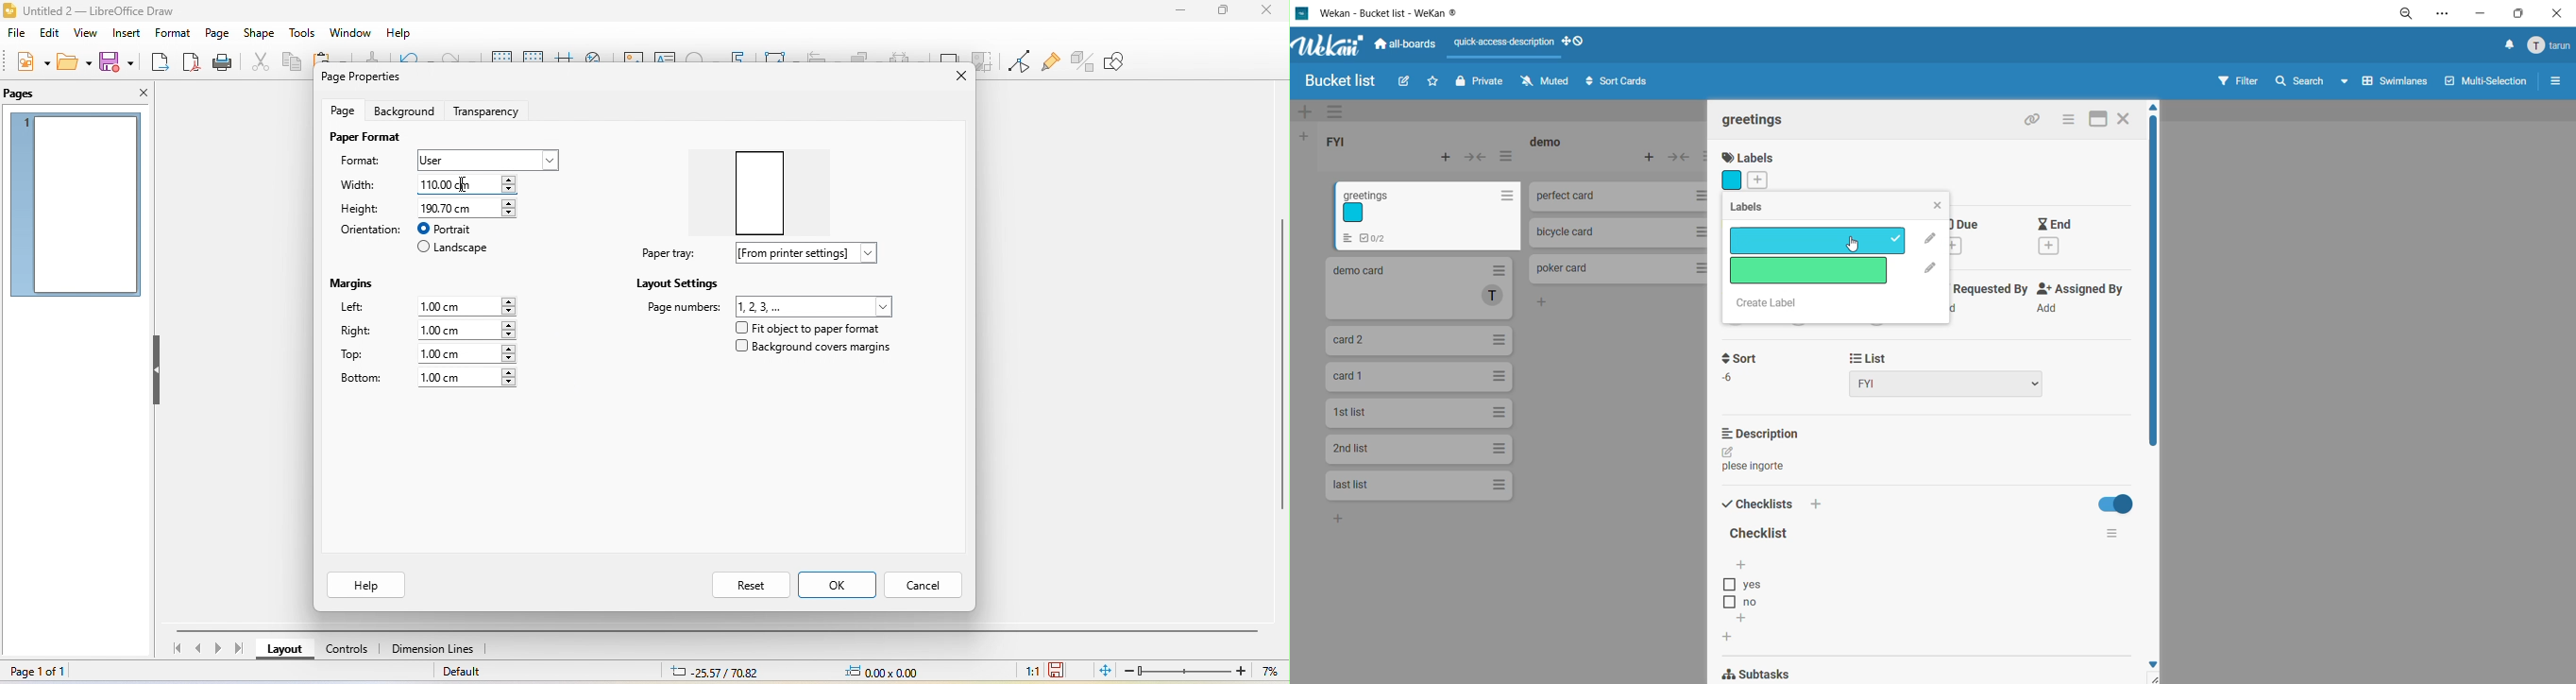  What do you see at coordinates (1817, 241) in the screenshot?
I see `label` at bounding box center [1817, 241].